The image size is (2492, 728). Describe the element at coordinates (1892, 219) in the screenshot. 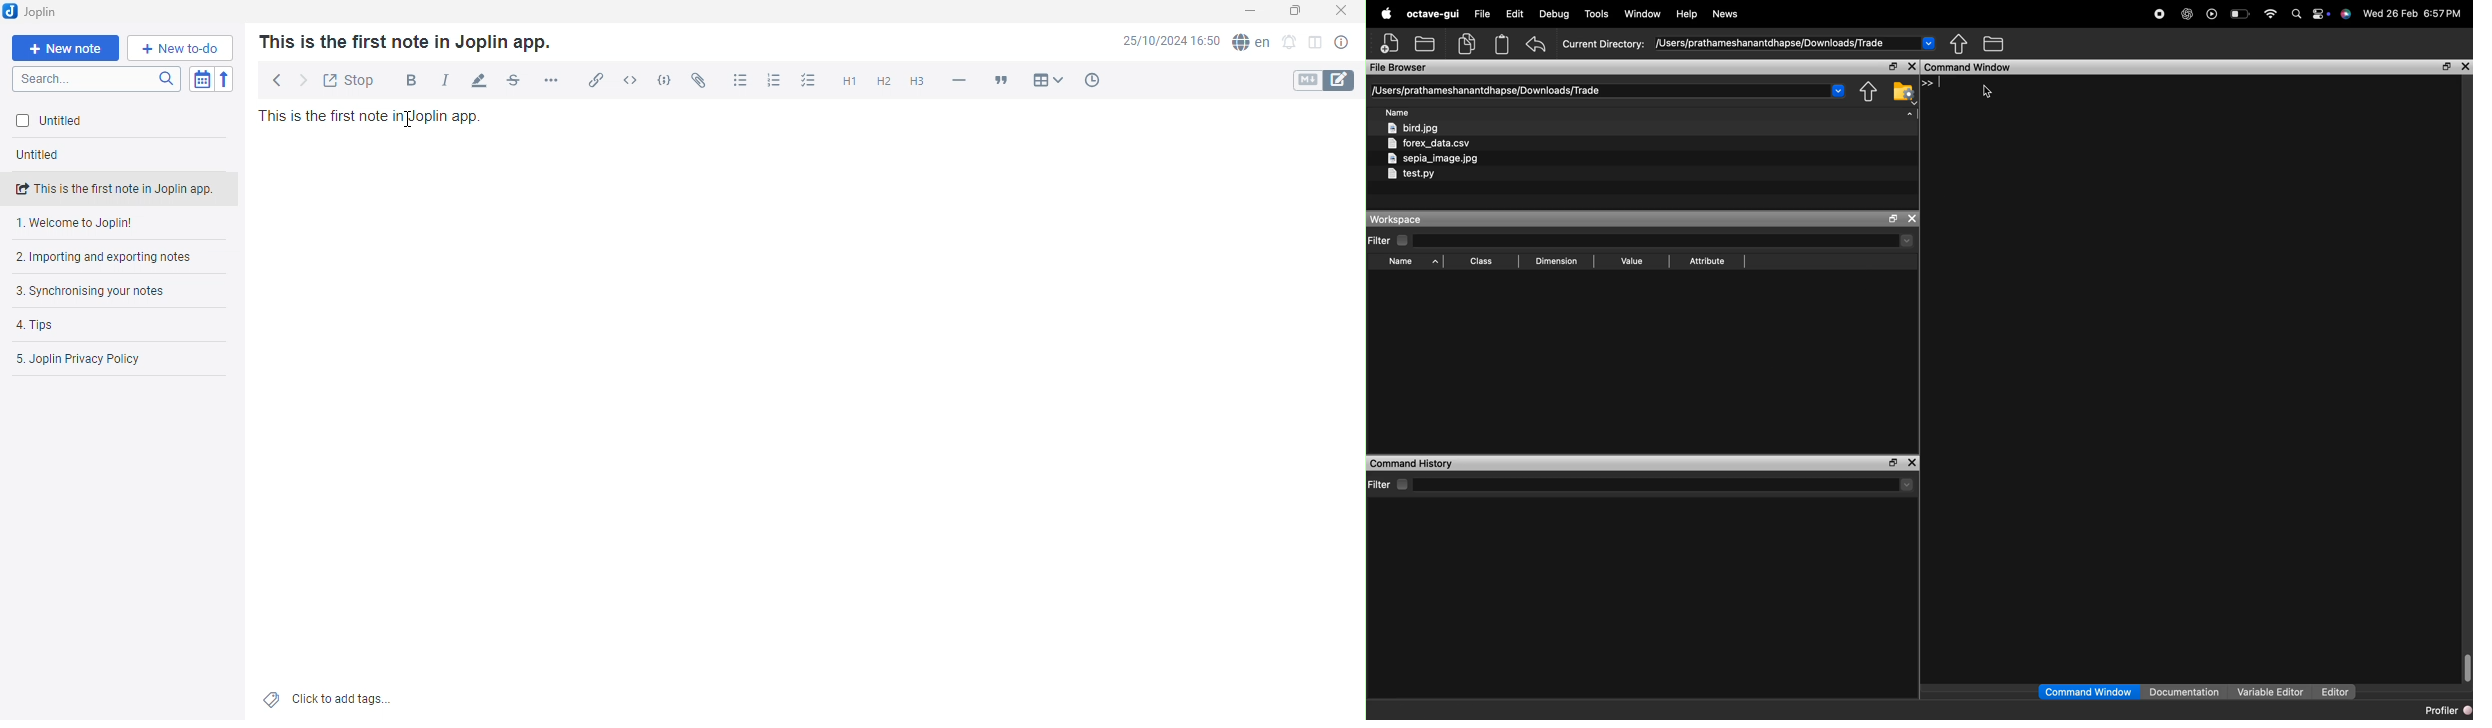

I see `maximize` at that location.